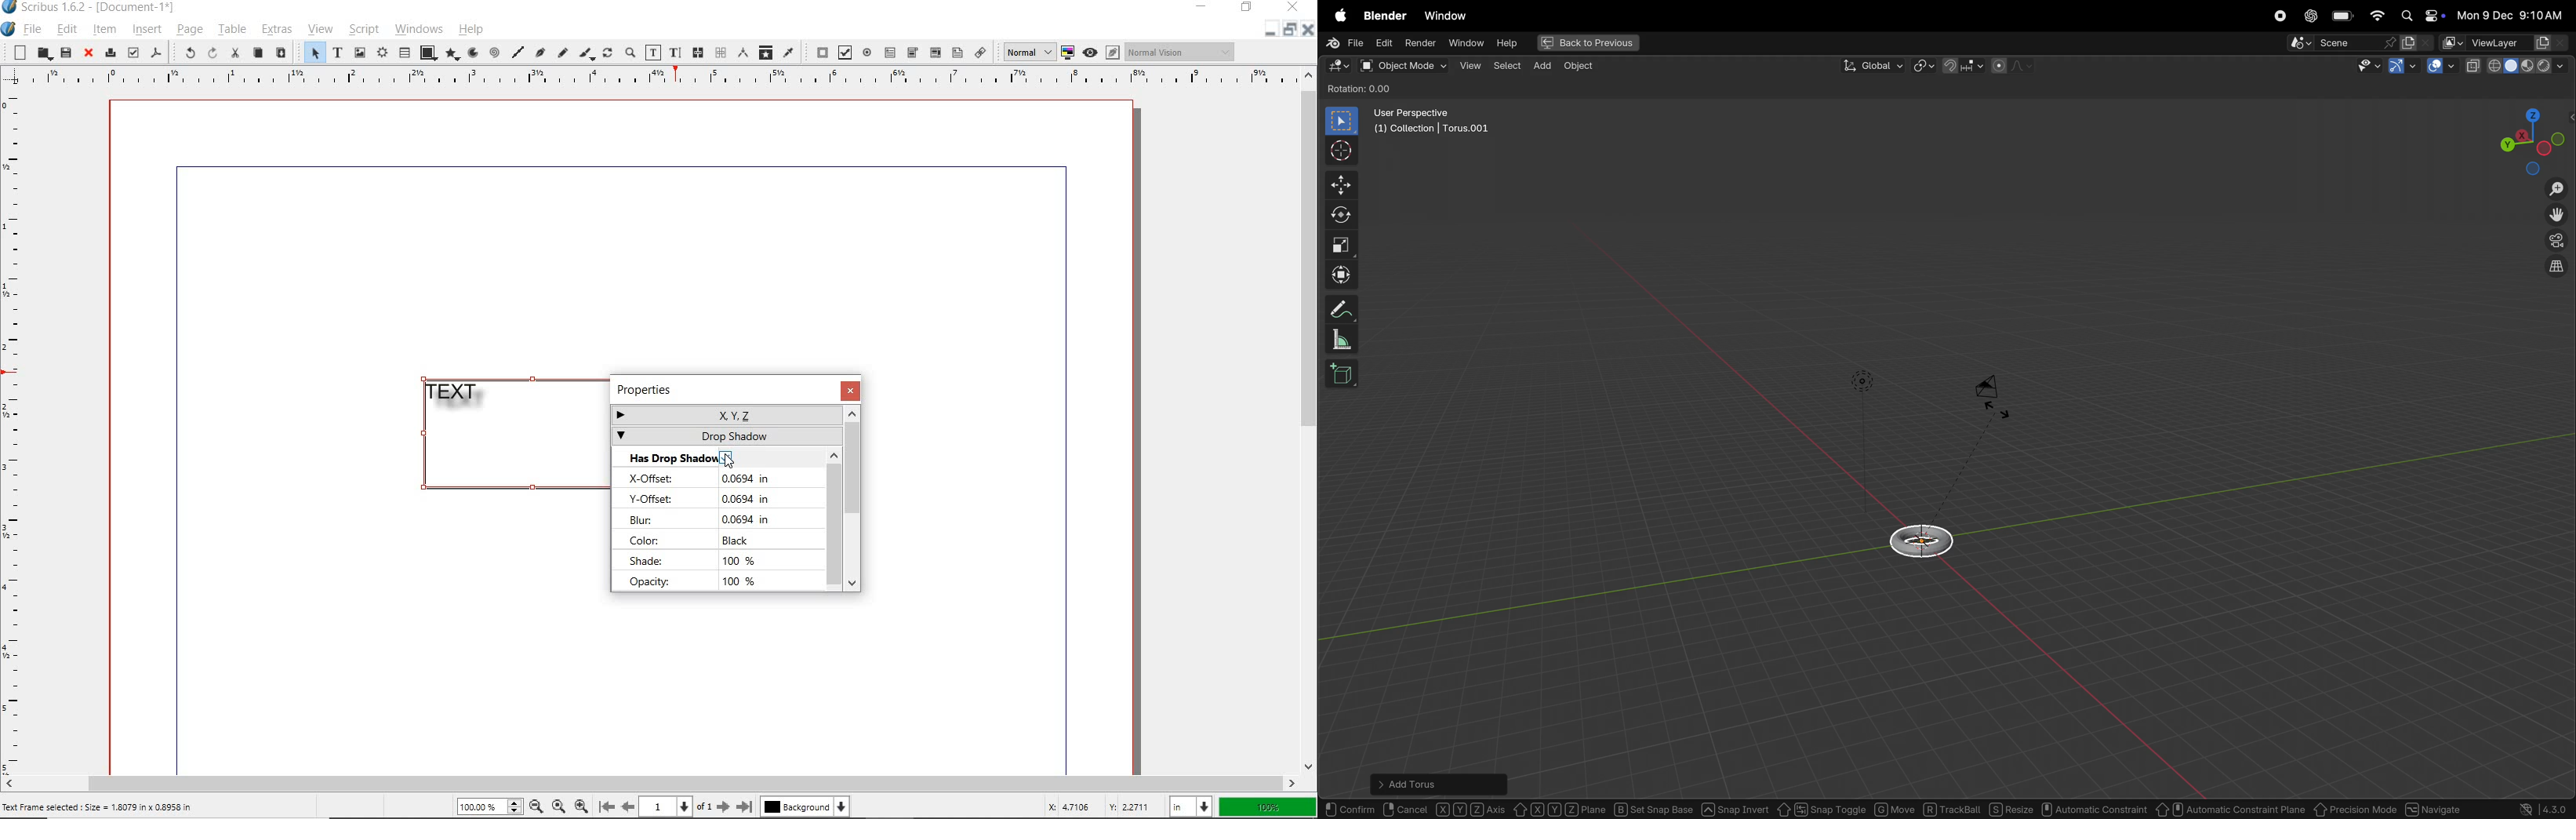 This screenshot has height=840, width=2576. I want to click on object mode, so click(1403, 66).